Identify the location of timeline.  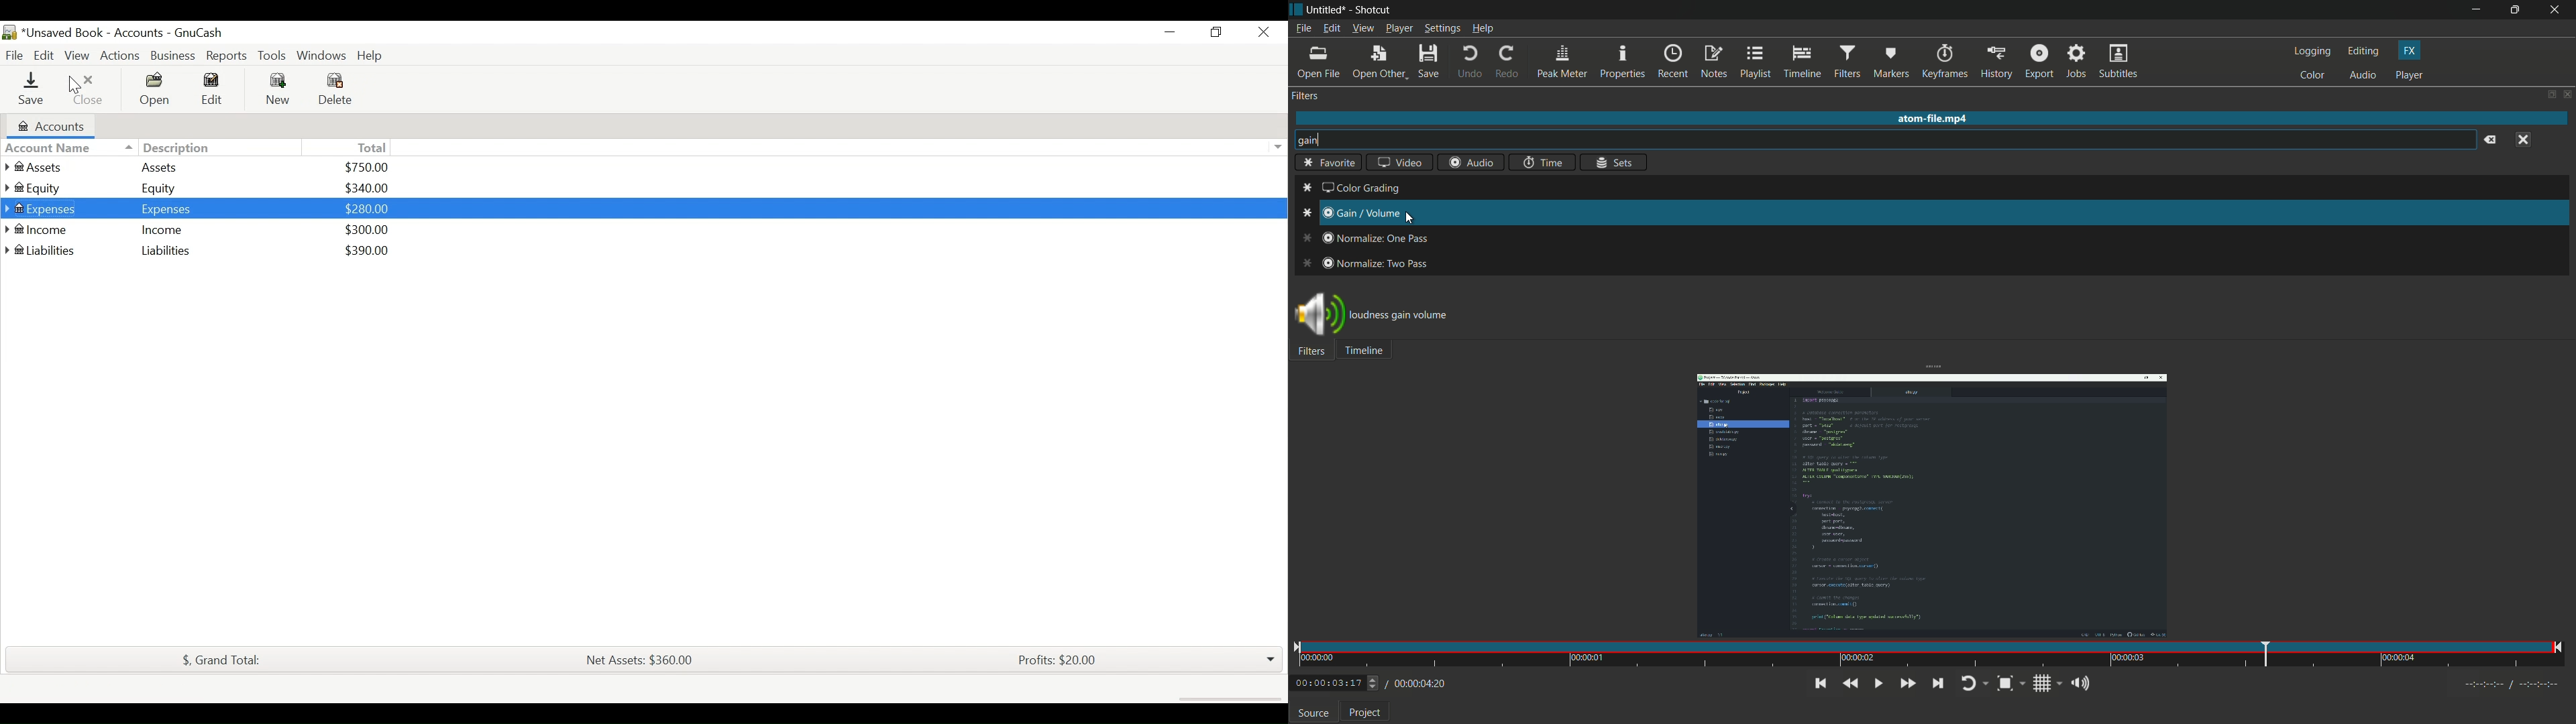
(1801, 62).